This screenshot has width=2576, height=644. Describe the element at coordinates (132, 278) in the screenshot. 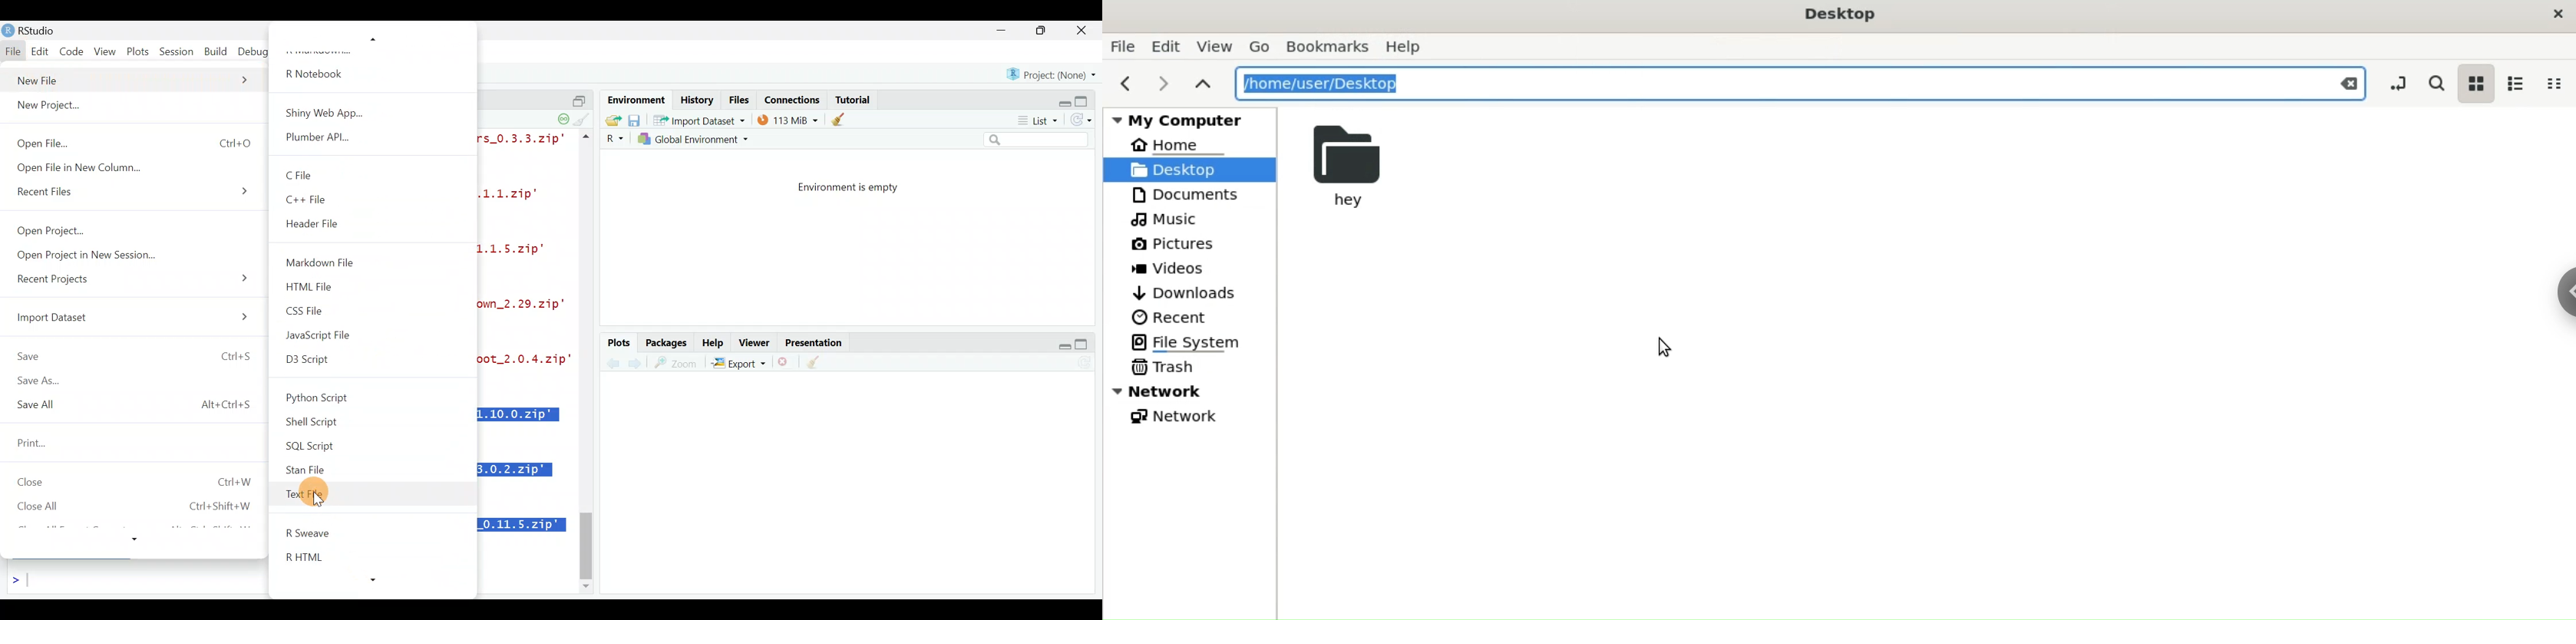

I see `Recent Projects ` at that location.